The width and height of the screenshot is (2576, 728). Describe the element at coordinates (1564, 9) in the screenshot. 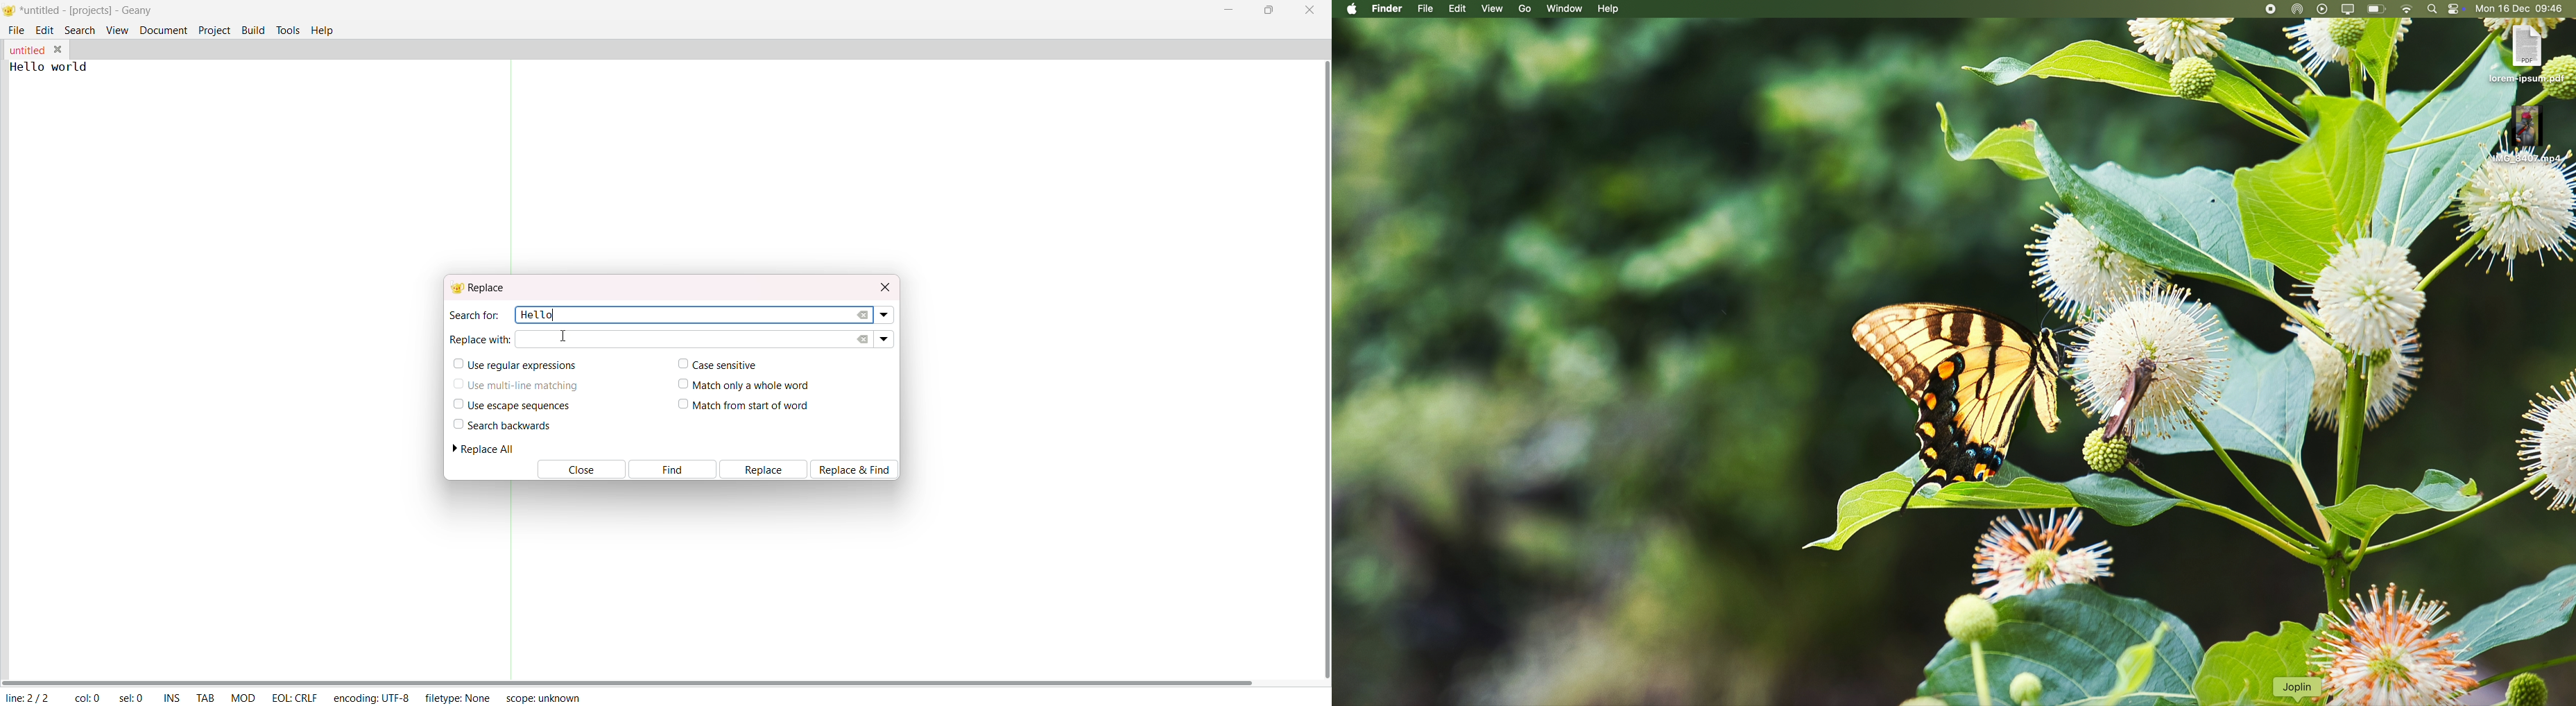

I see `window` at that location.